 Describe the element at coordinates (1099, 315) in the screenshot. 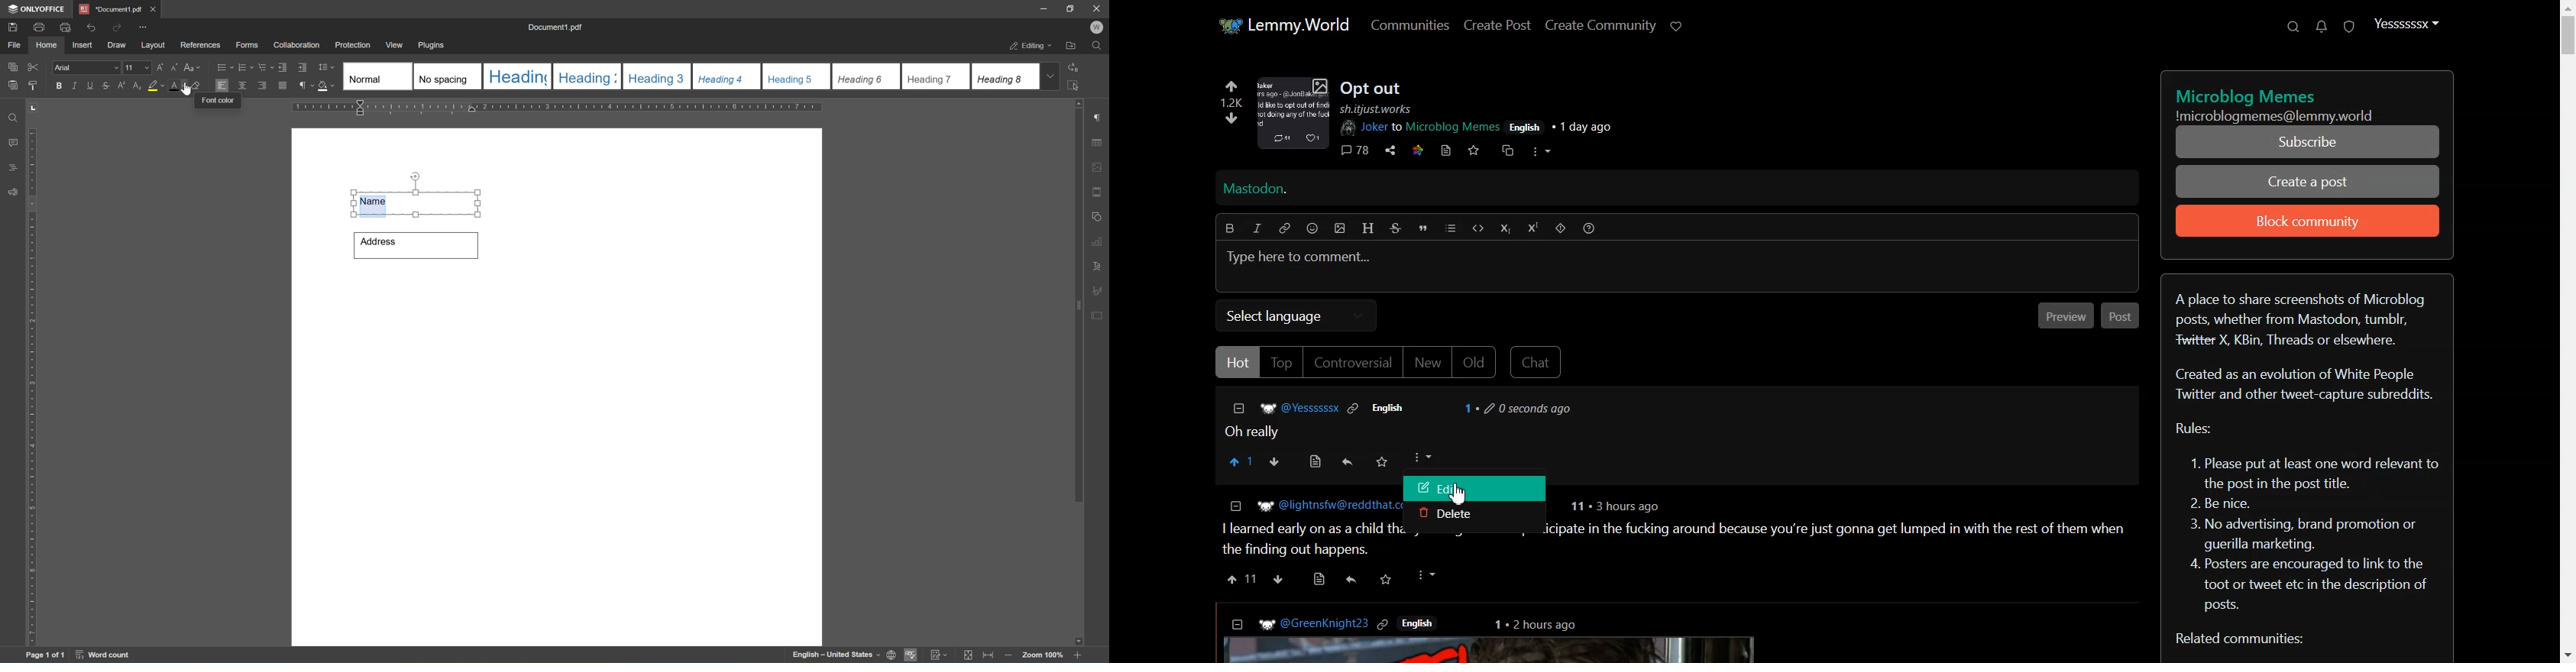

I see `form settings` at that location.